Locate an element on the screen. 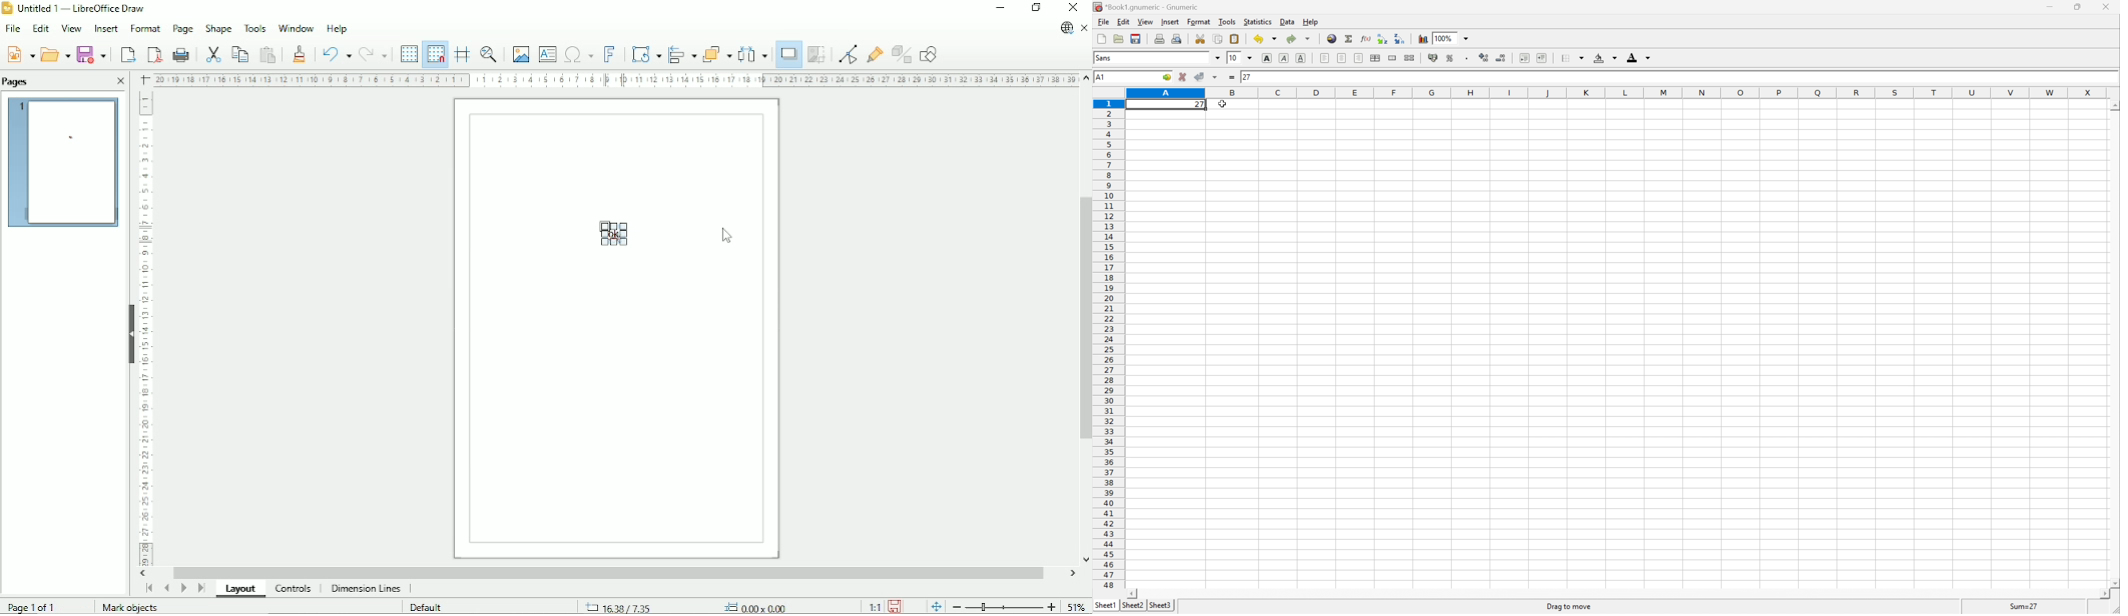  Snap to grid is located at coordinates (435, 54).